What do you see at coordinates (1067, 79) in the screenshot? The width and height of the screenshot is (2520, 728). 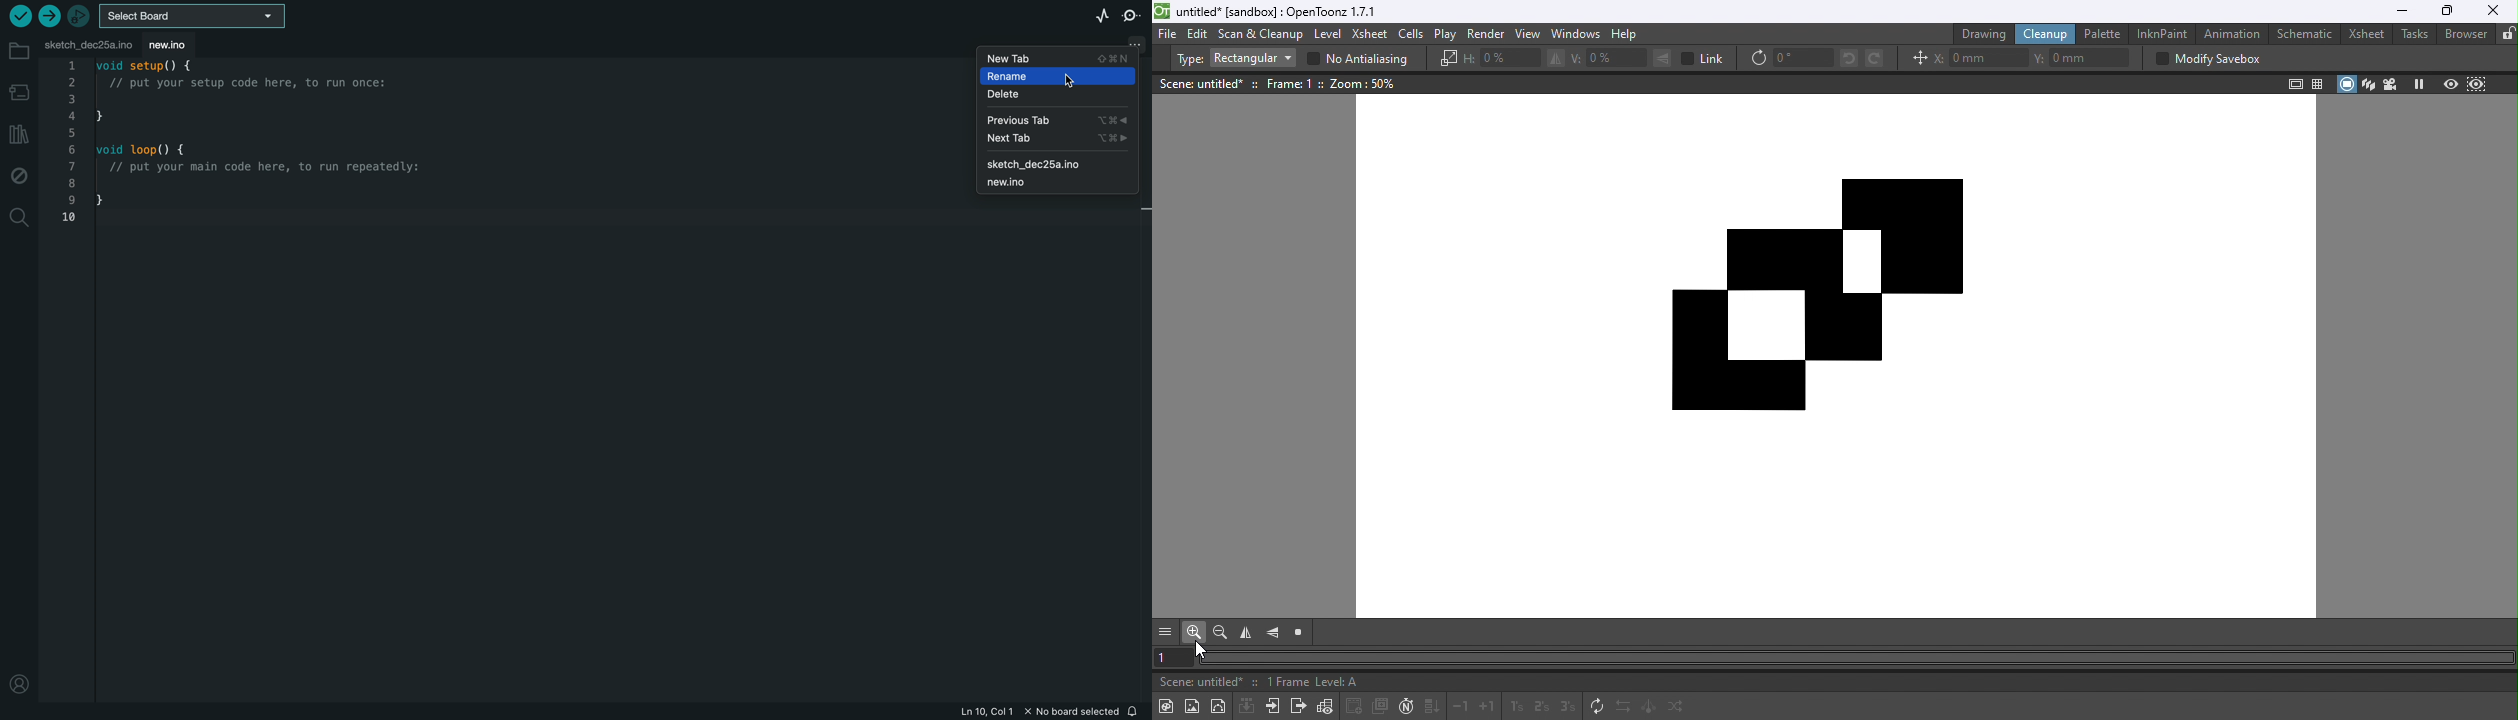 I see `curser` at bounding box center [1067, 79].